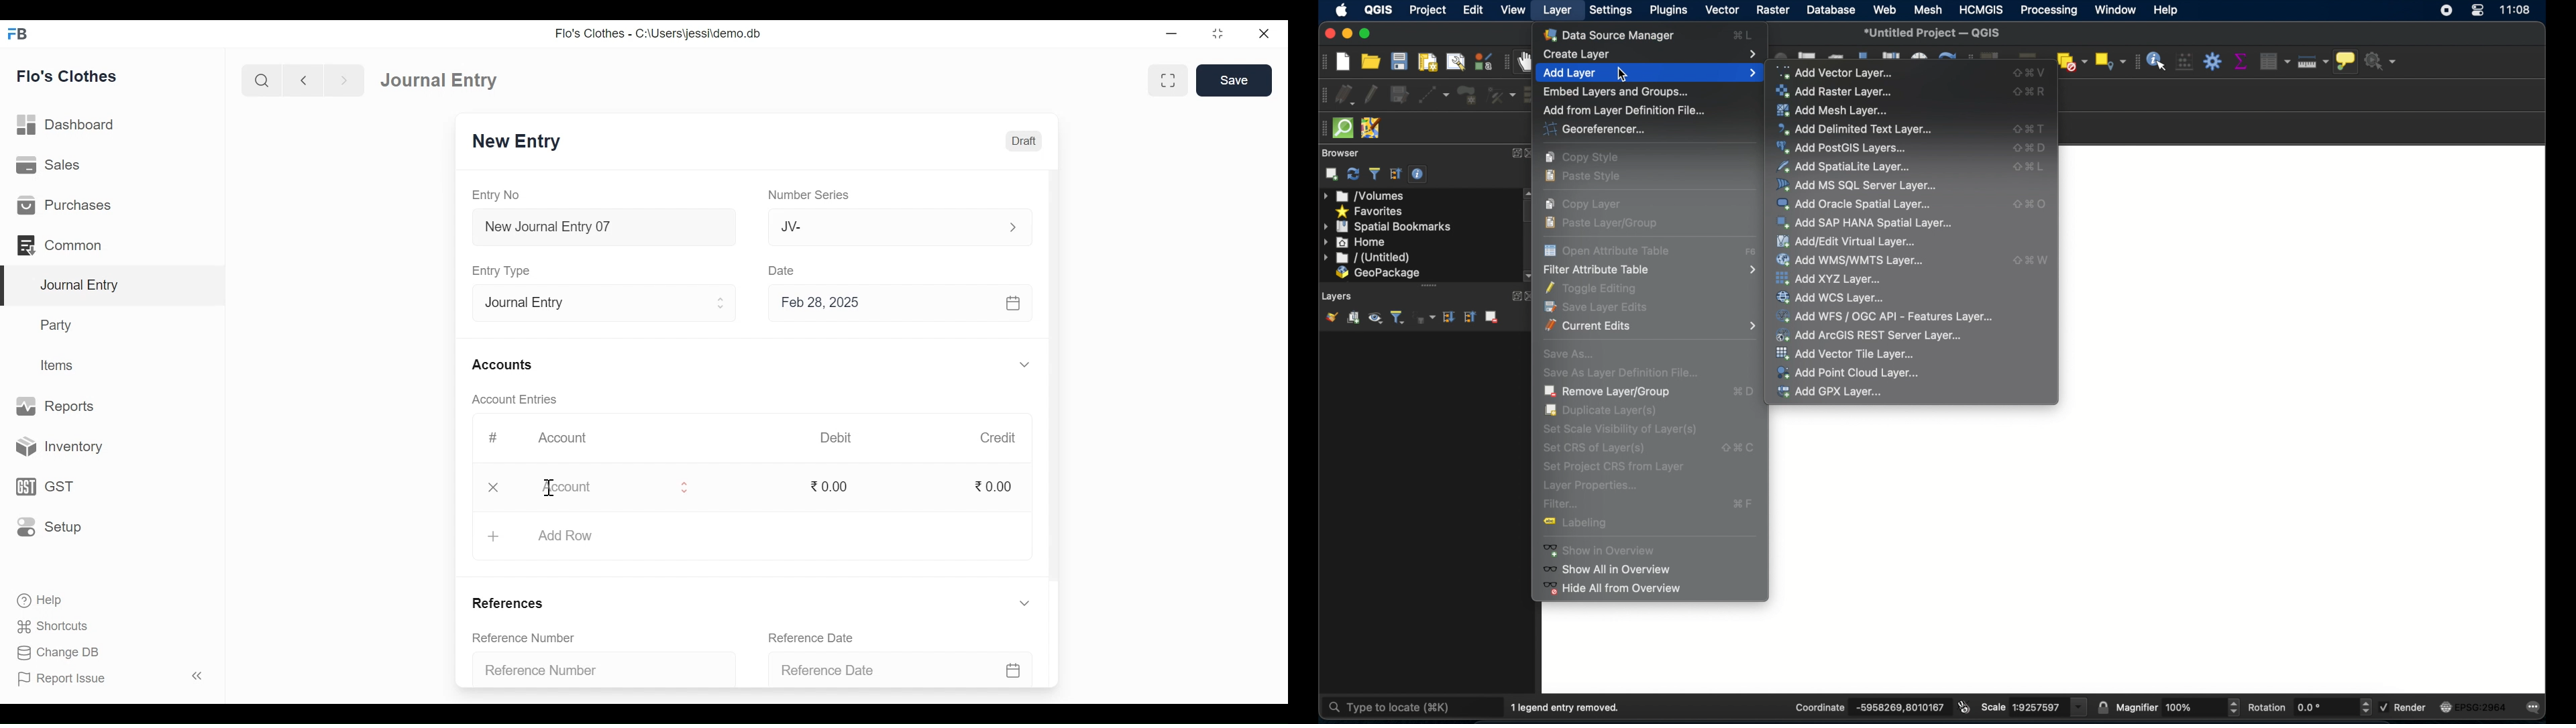 Image resolution: width=2576 pixels, height=728 pixels. Describe the element at coordinates (64, 204) in the screenshot. I see `Purchases` at that location.